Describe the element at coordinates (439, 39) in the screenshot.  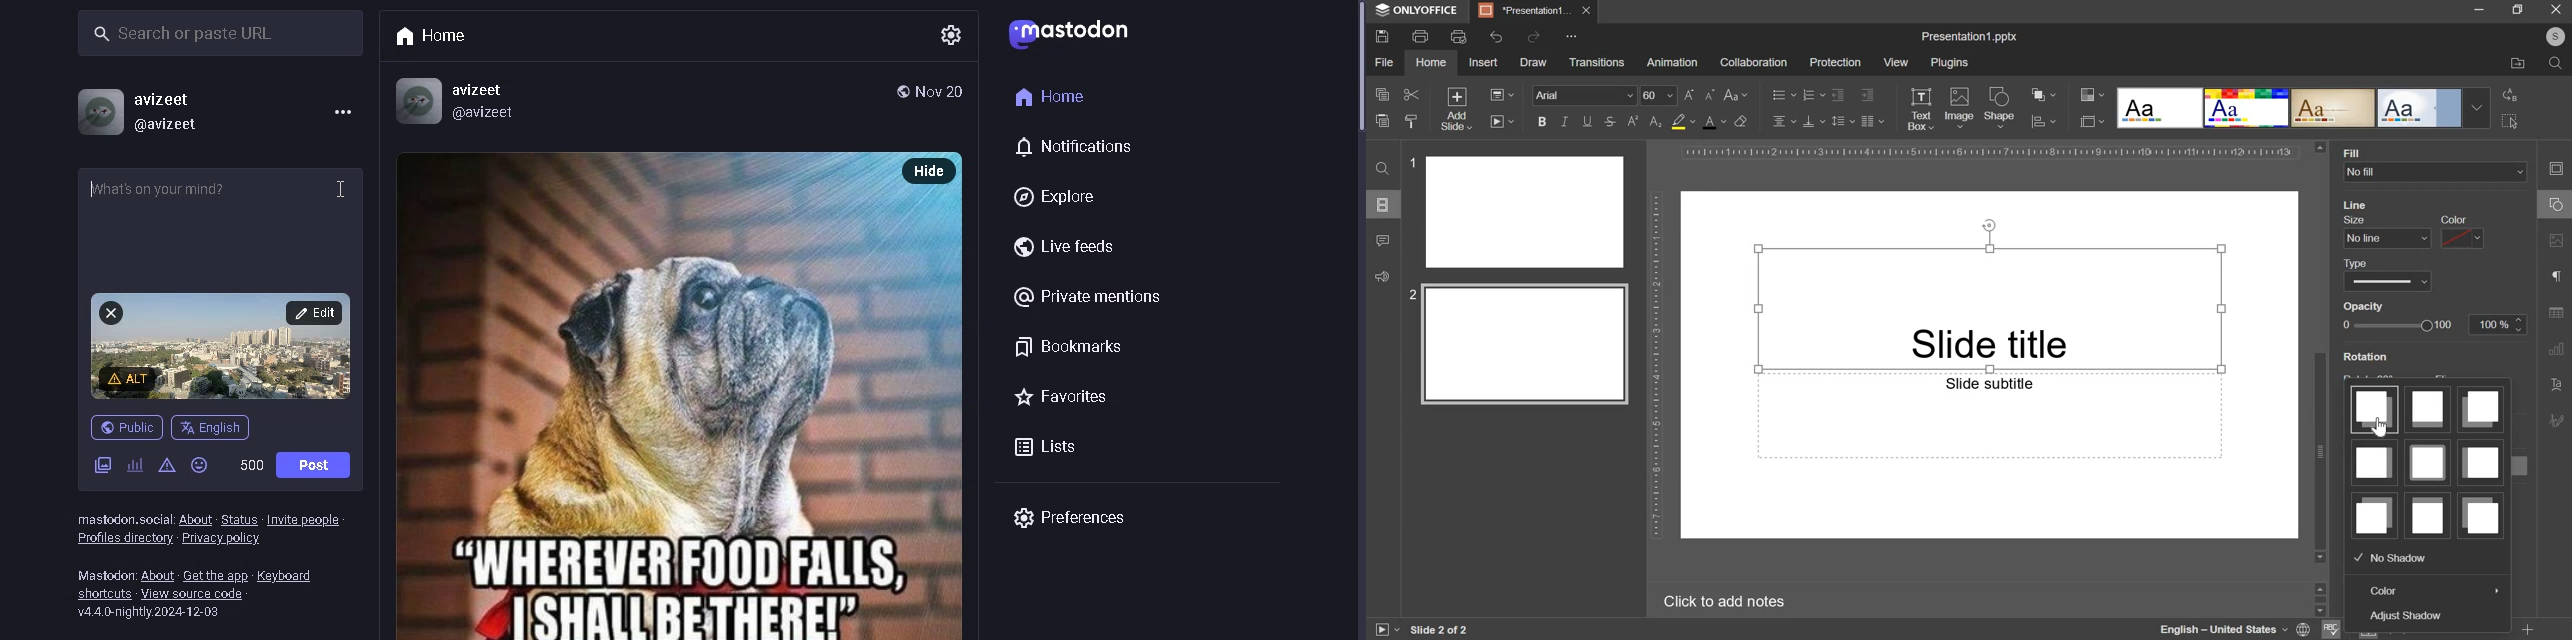
I see `Home tab` at that location.